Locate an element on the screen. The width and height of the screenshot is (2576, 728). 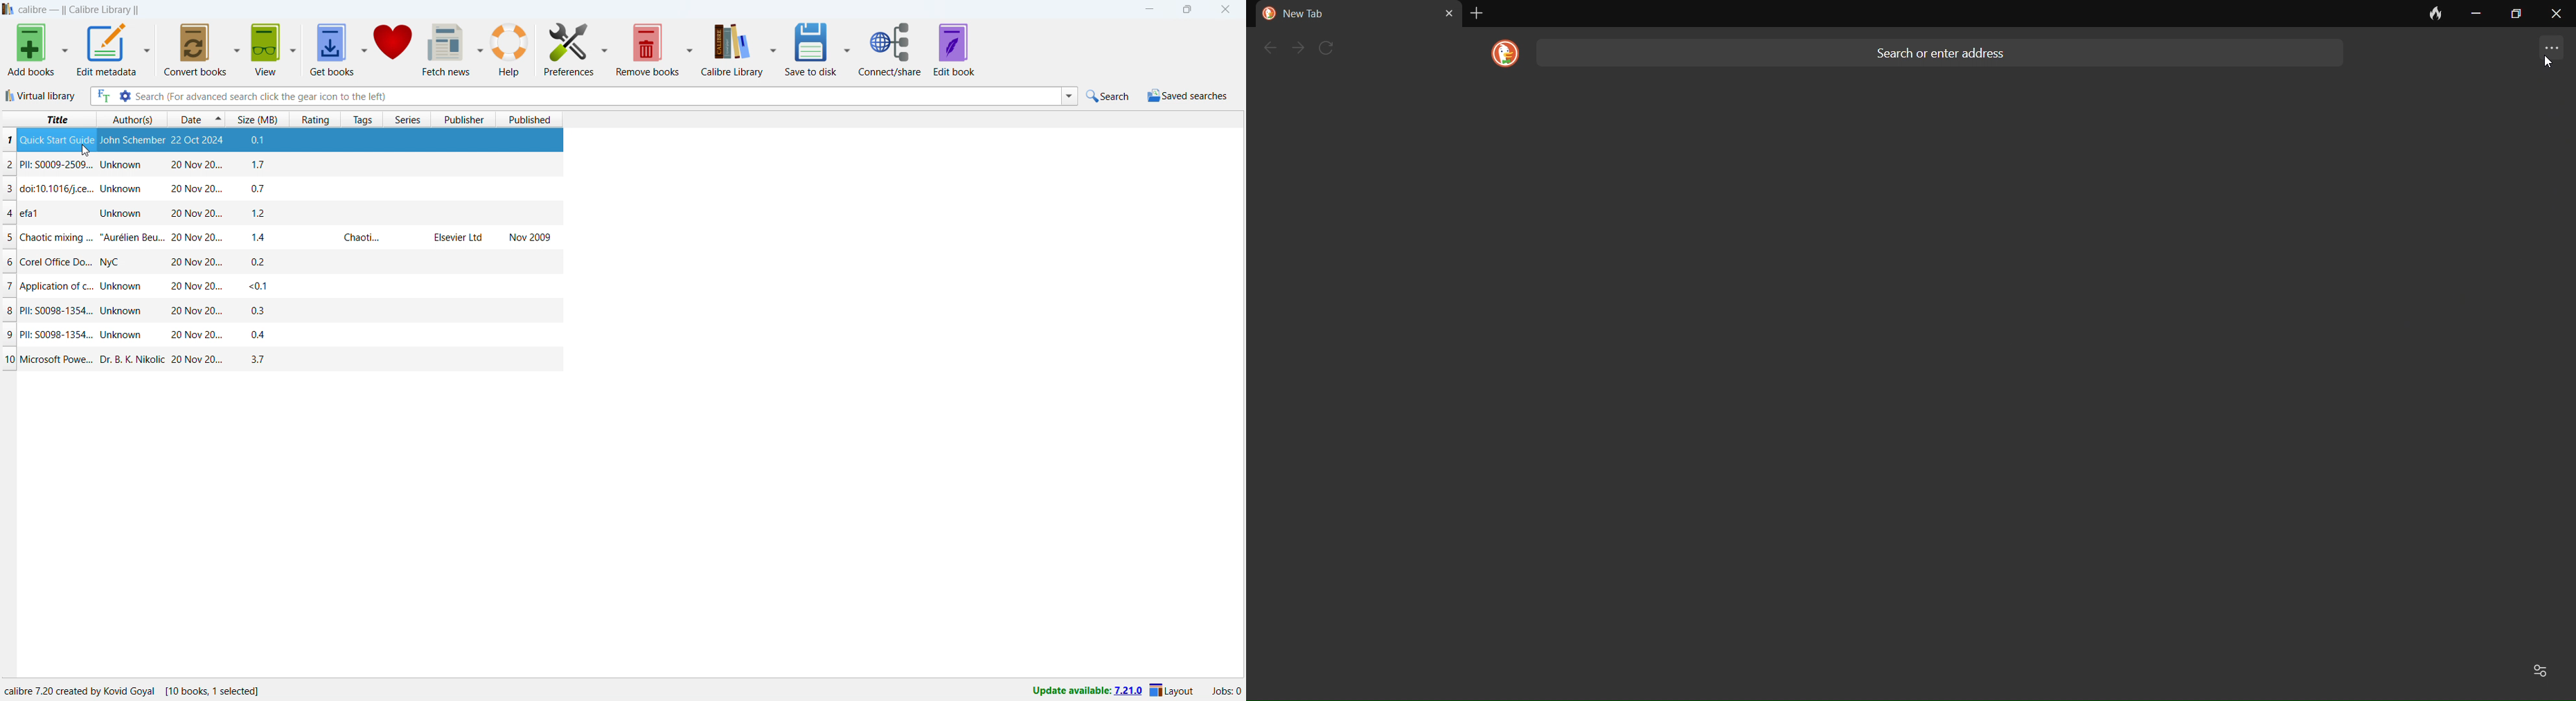
sort by date is located at coordinates (188, 119).